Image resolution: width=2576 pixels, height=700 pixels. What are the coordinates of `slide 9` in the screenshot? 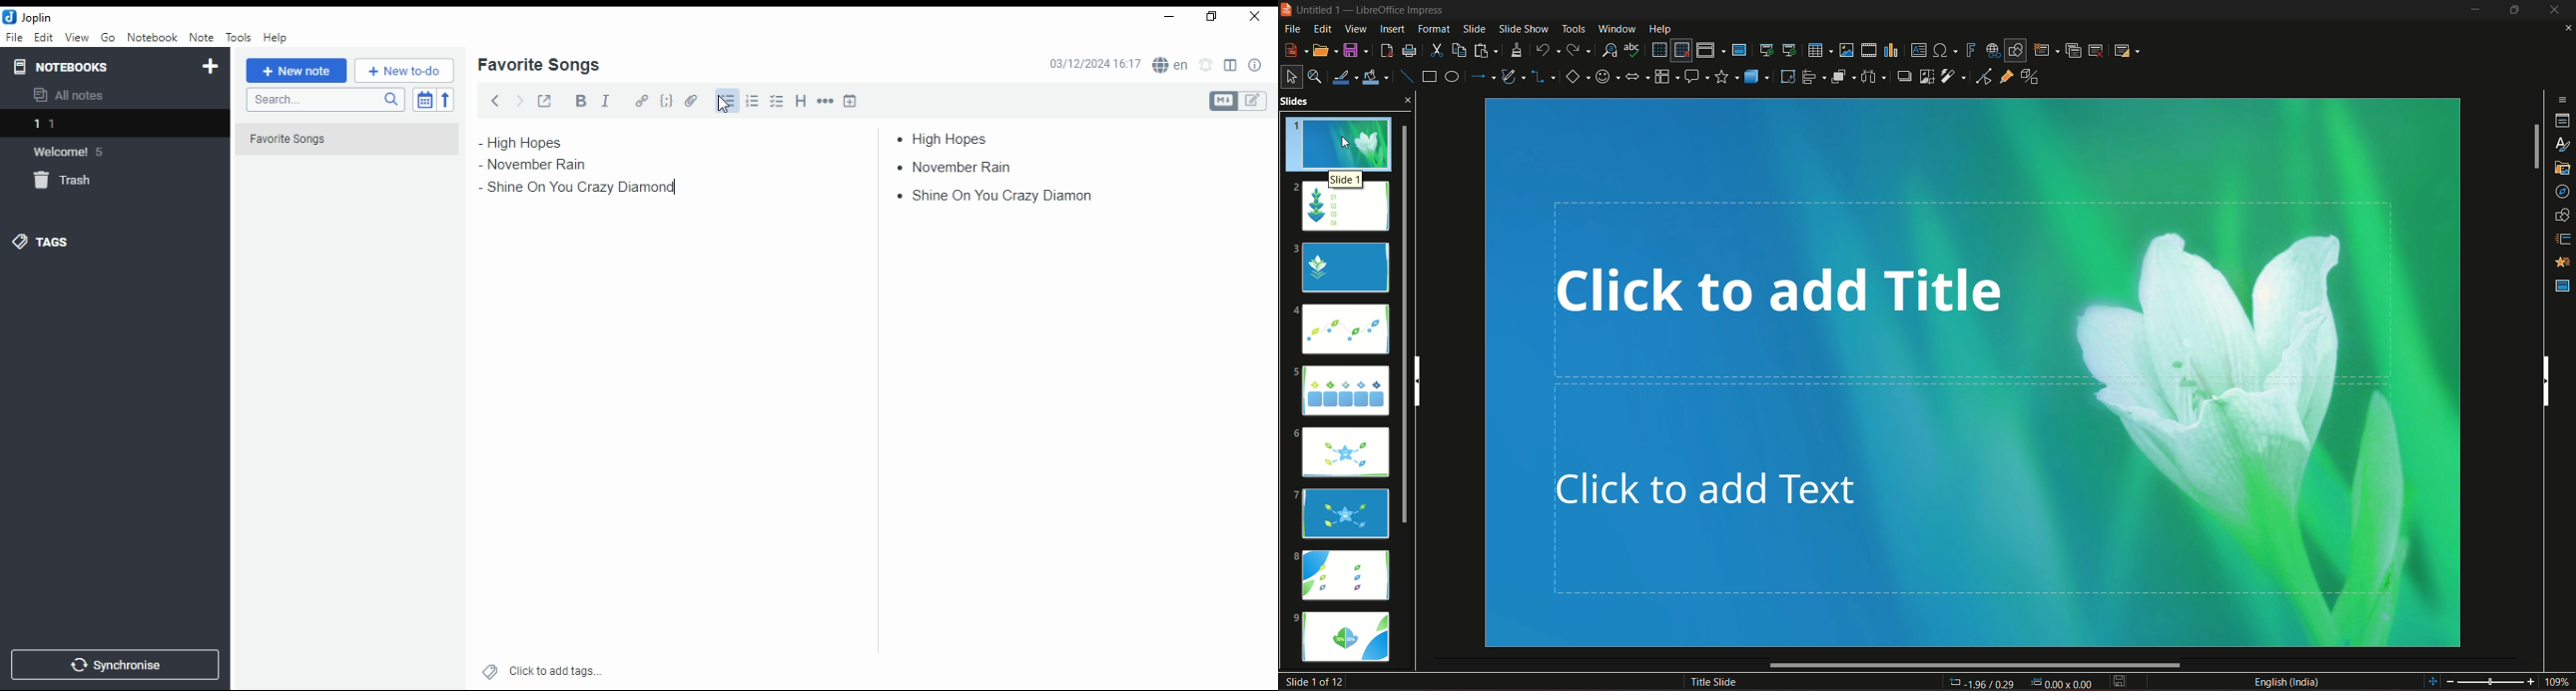 It's located at (1349, 638).